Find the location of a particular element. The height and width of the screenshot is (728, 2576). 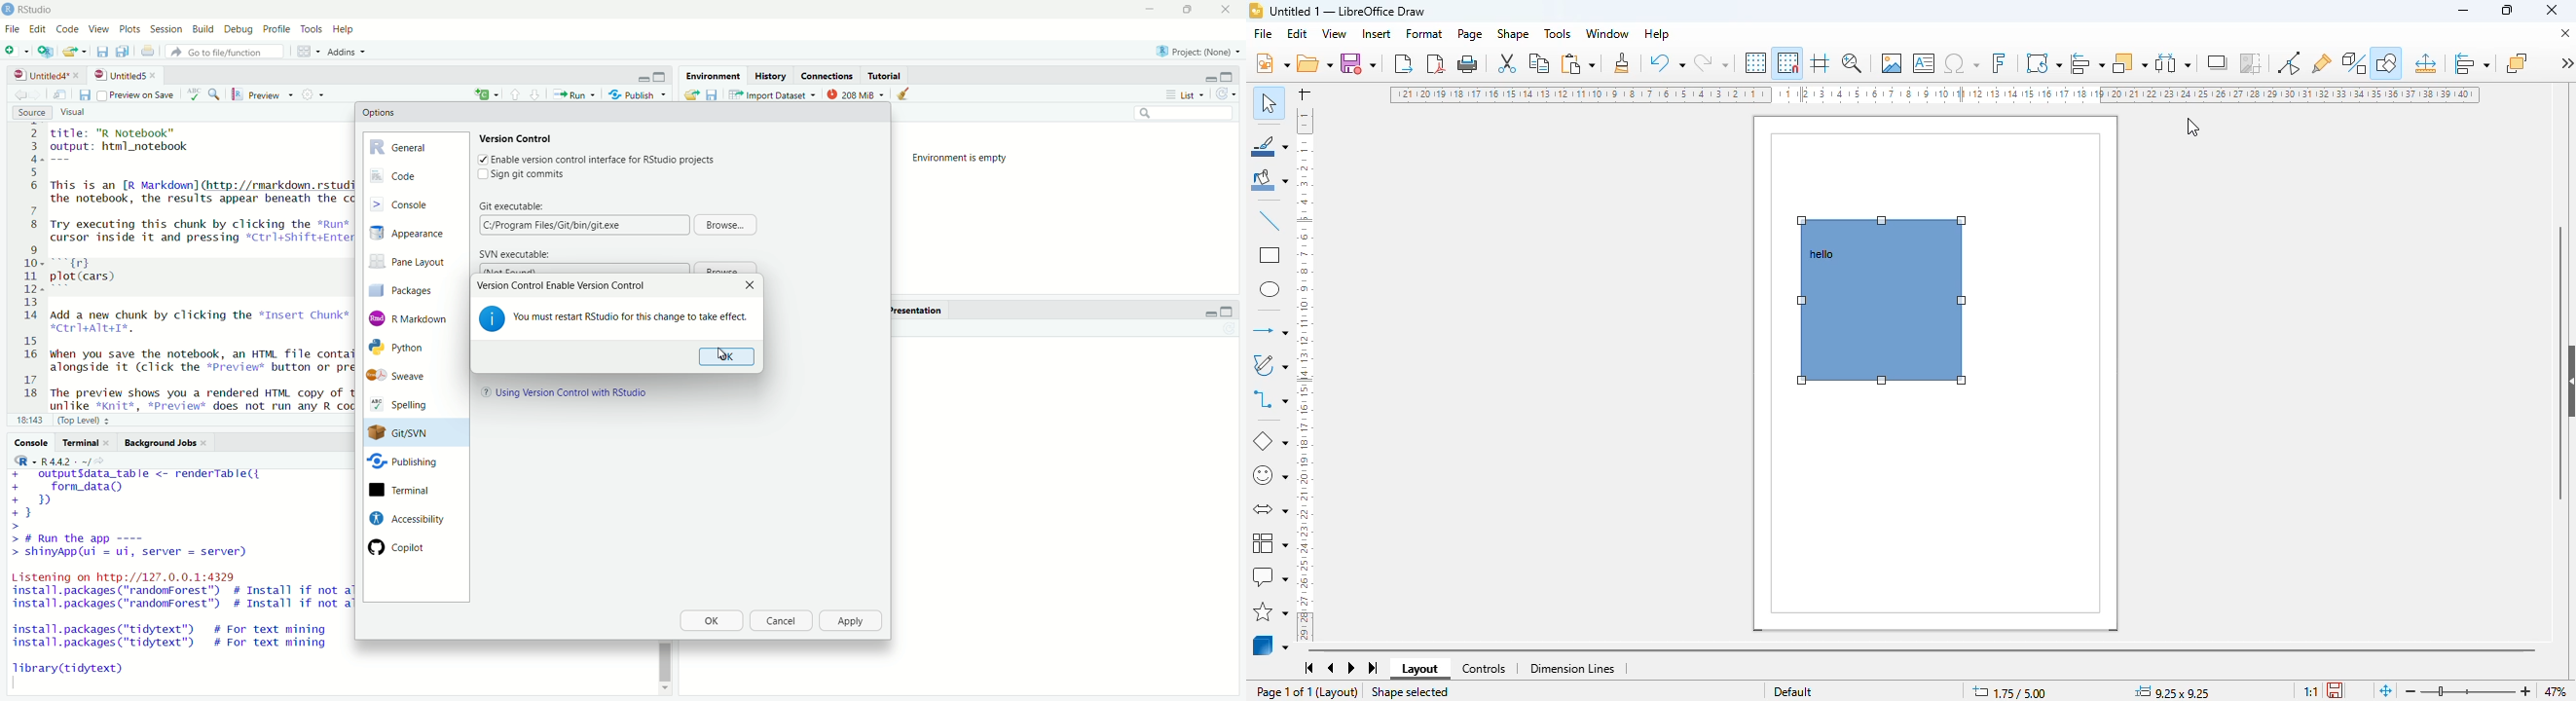

Plots is located at coordinates (130, 30).